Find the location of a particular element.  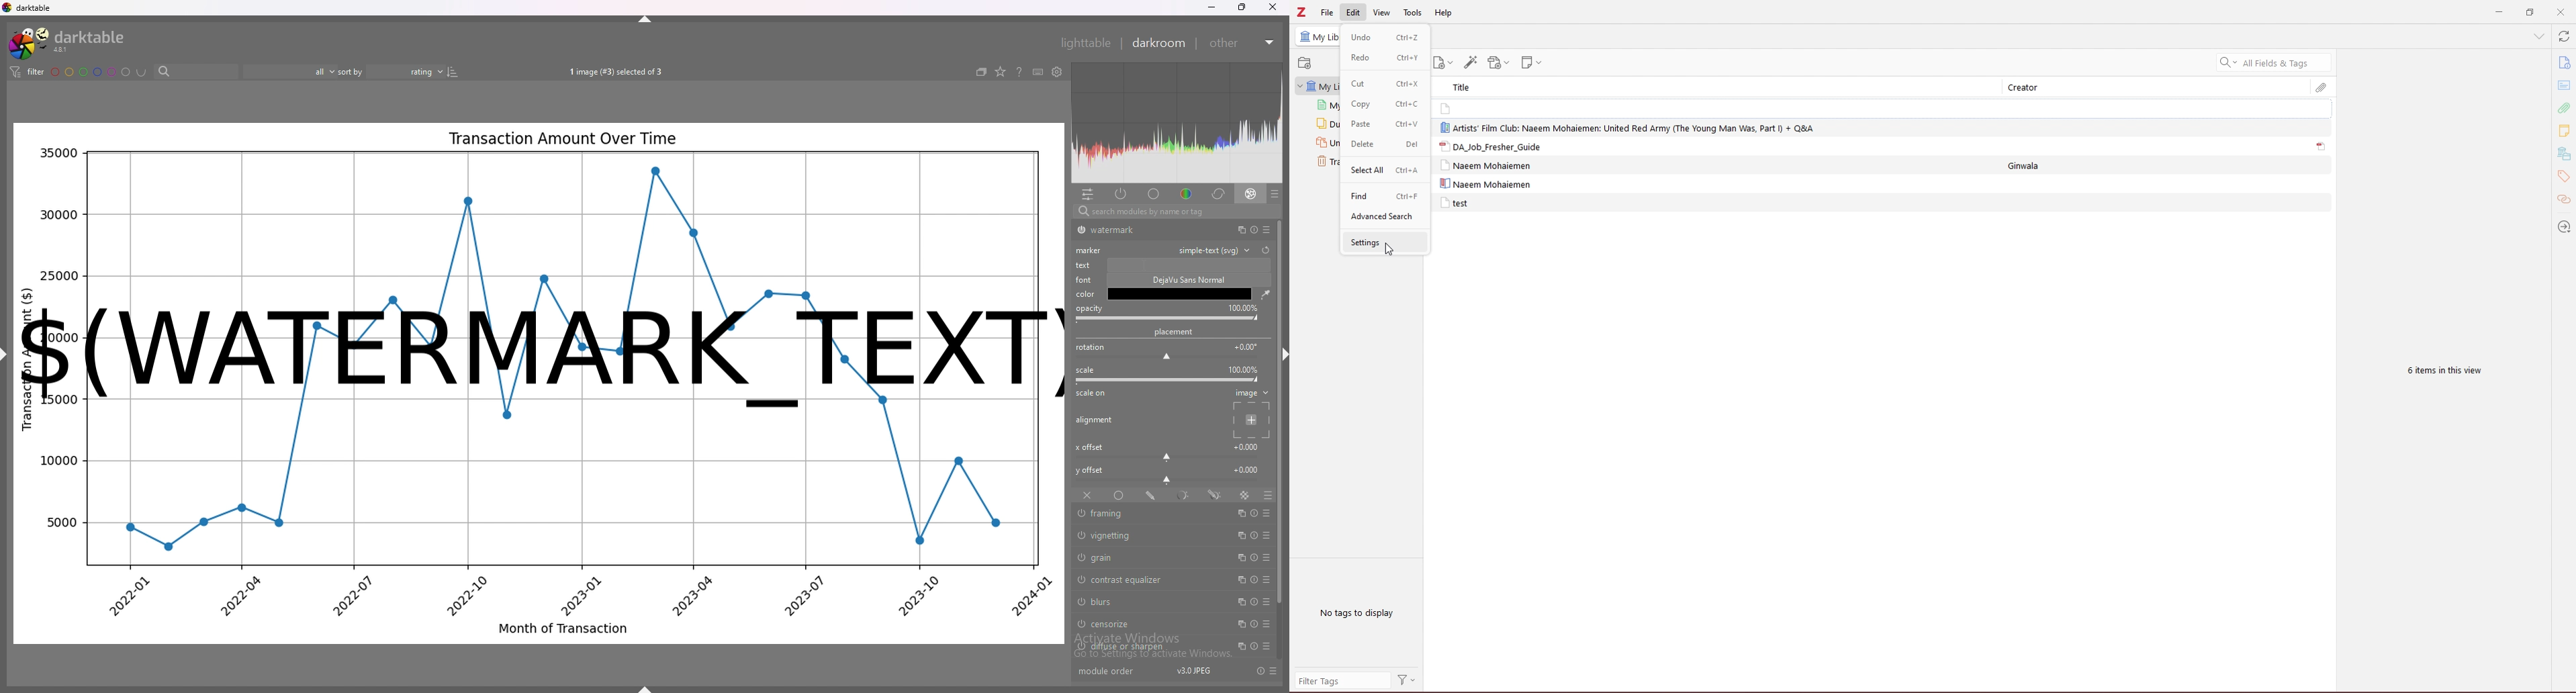

quick access panel is located at coordinates (1087, 194).